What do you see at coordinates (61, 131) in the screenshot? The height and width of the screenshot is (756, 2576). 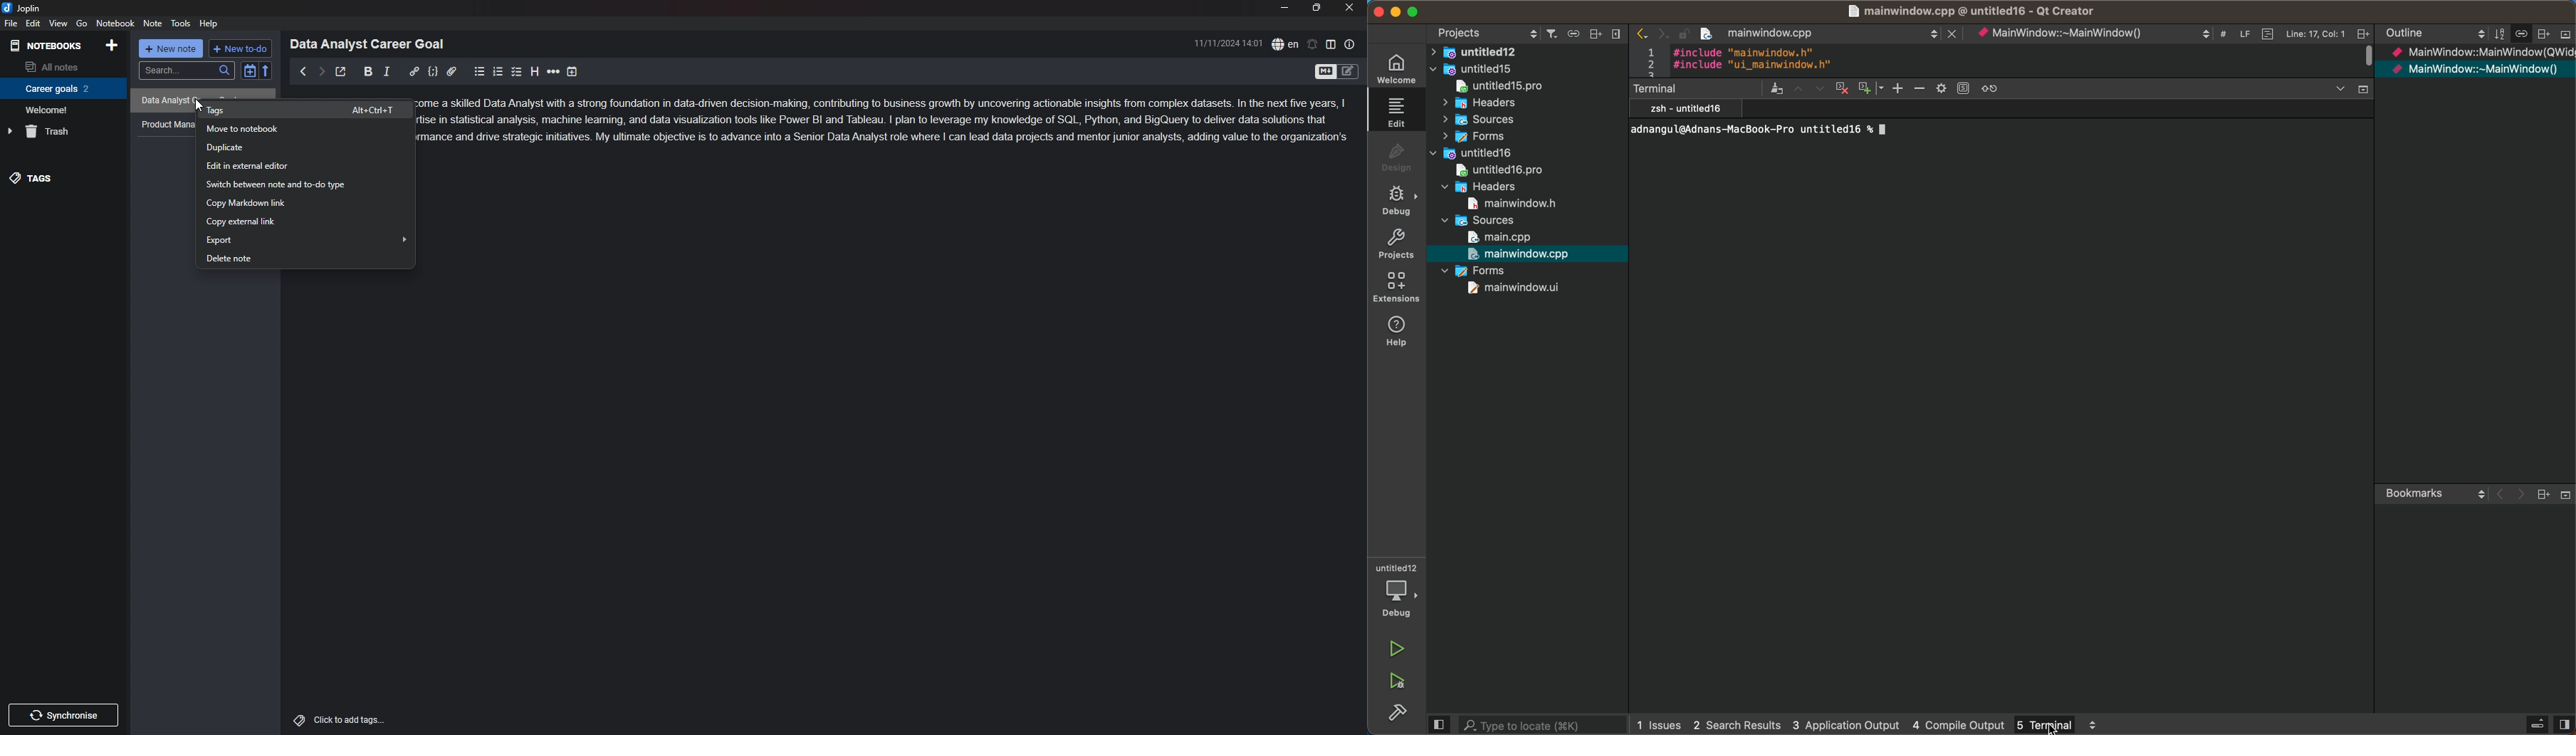 I see `trash` at bounding box center [61, 131].